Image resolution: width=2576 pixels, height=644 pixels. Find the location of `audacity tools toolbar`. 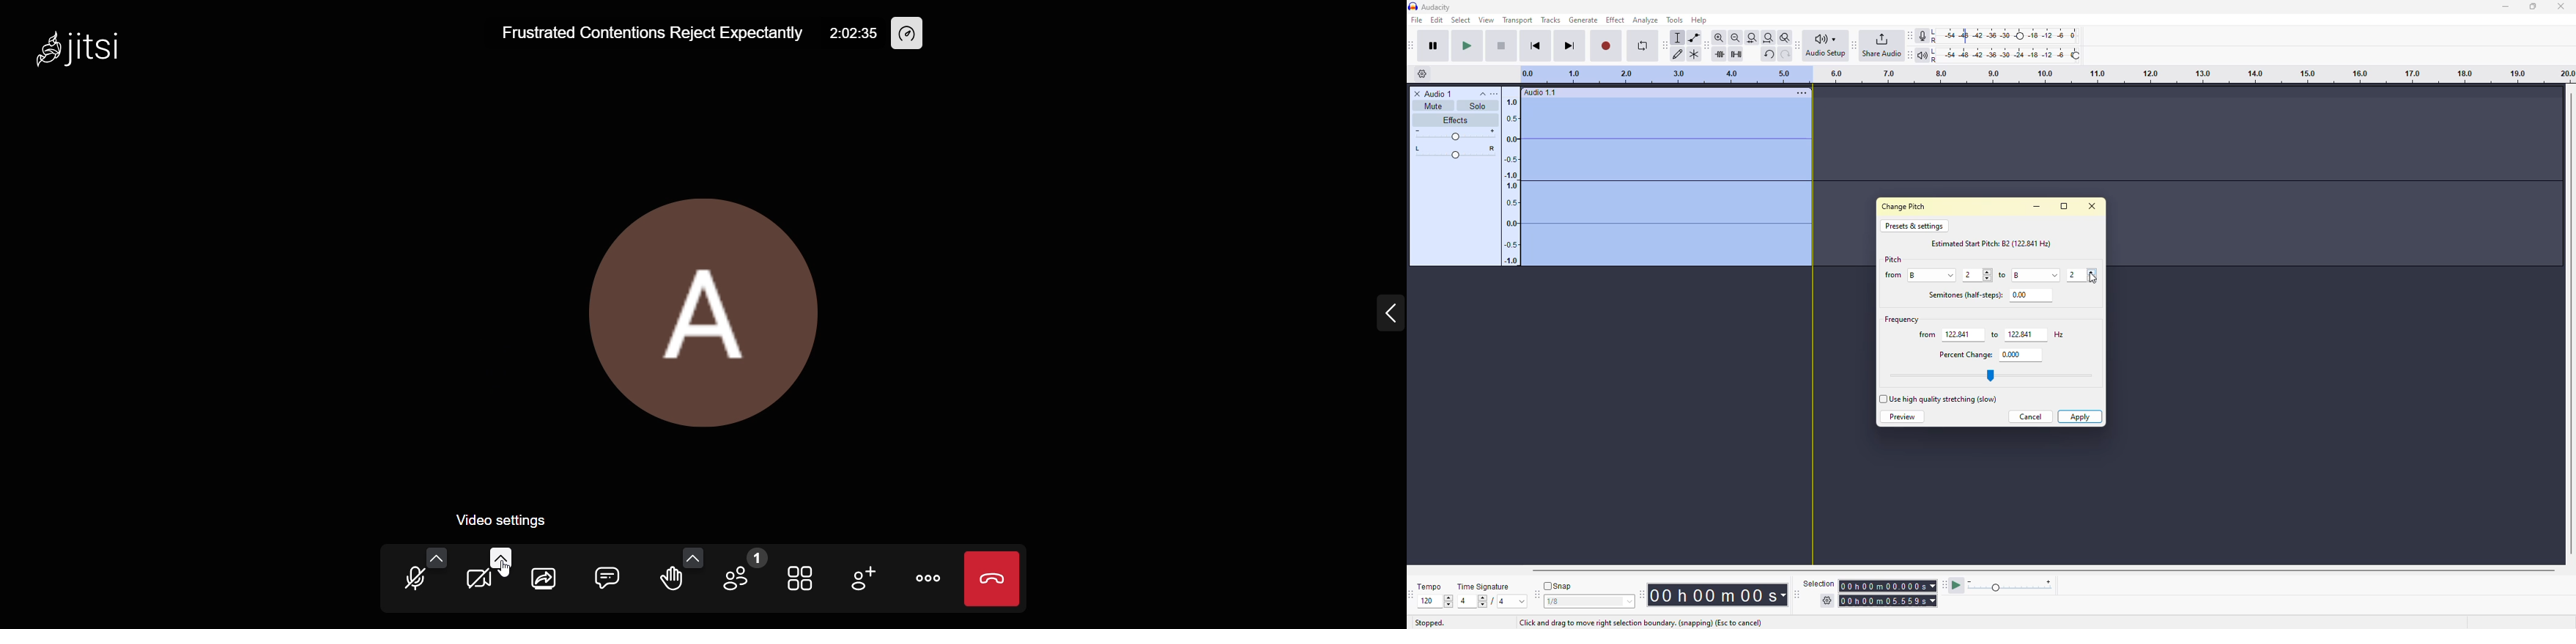

audacity tools toolbar is located at coordinates (1665, 44).